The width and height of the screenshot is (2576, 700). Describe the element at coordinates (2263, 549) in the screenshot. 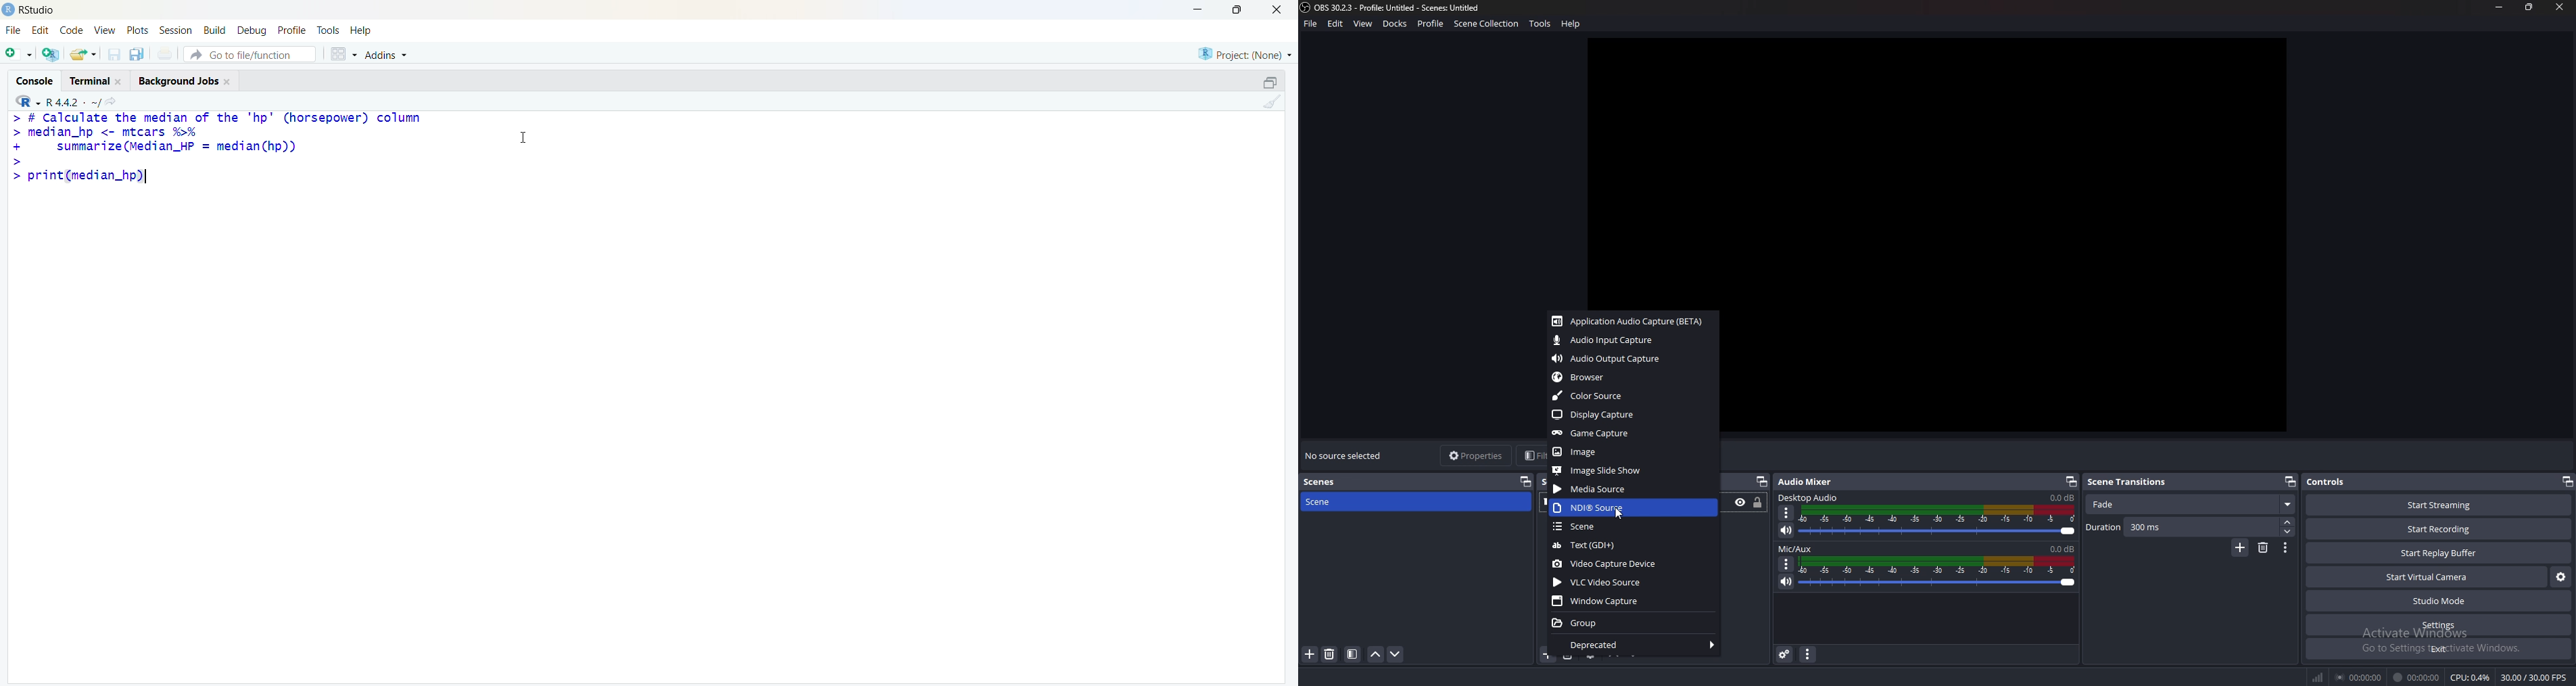

I see `remove transition` at that location.